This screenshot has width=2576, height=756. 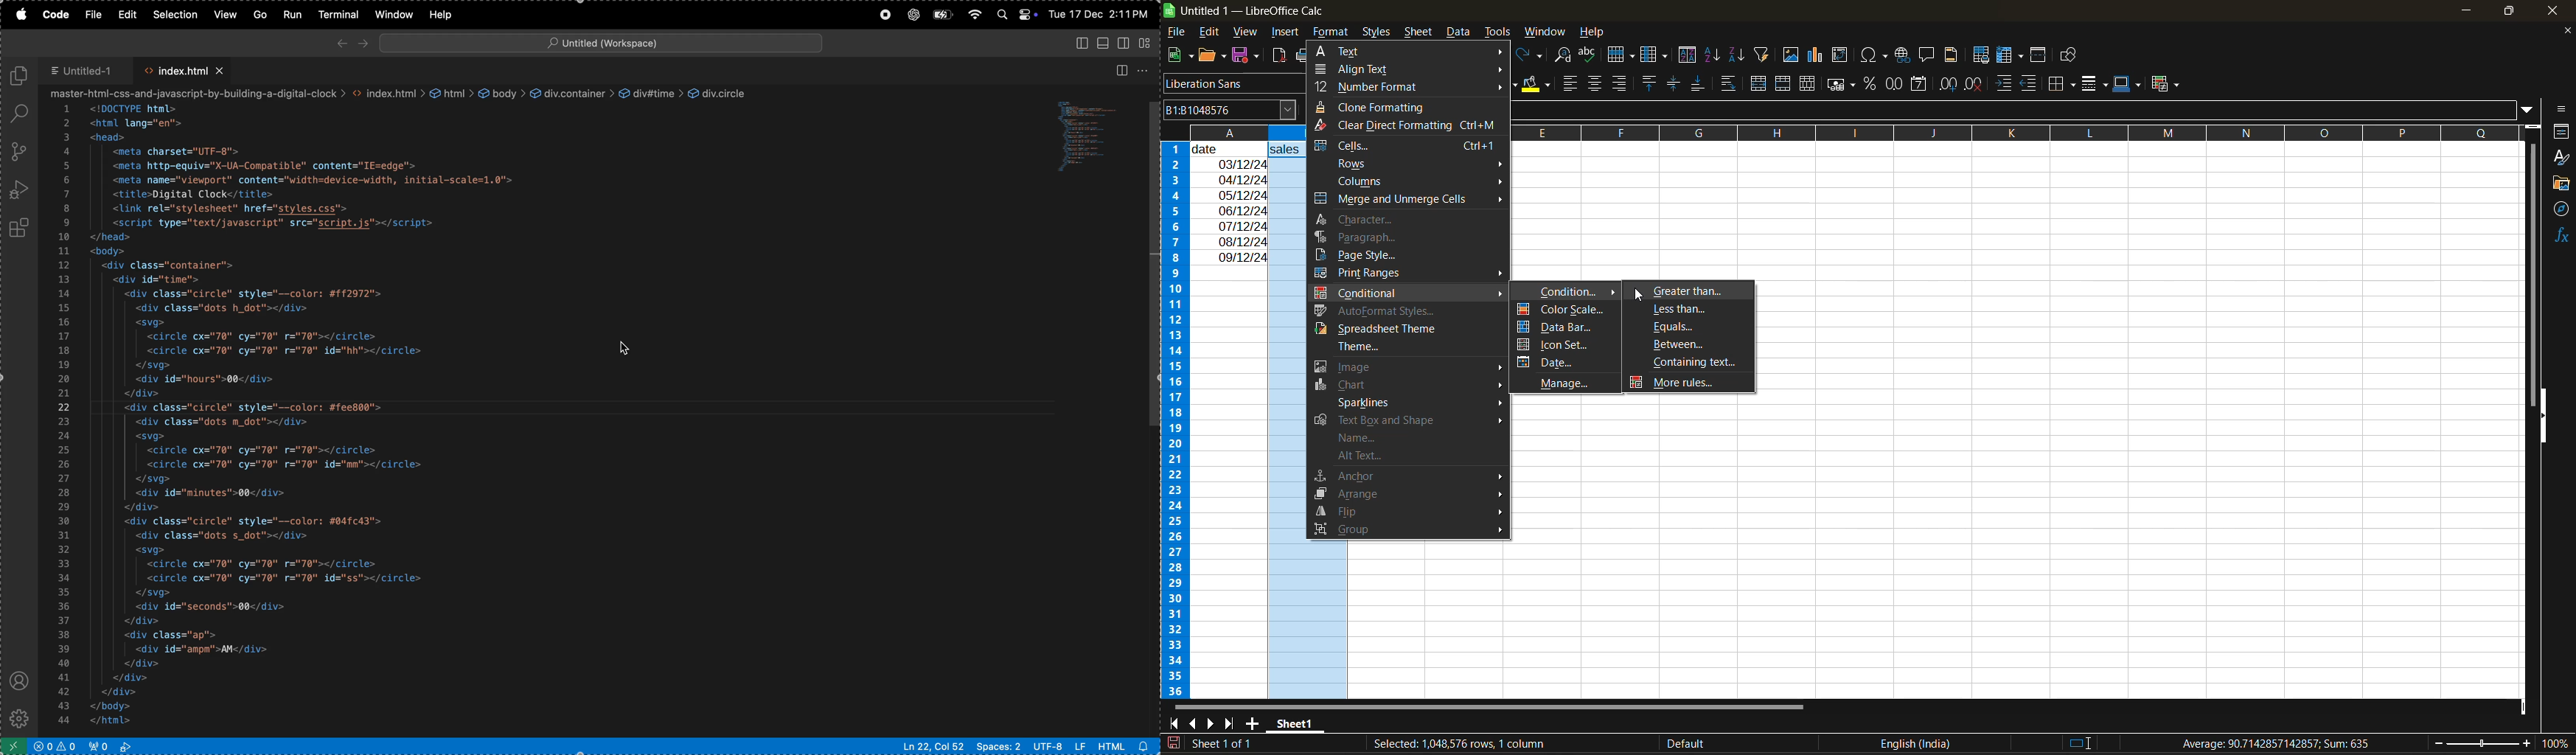 I want to click on code block written in html for a web page, so click(x=395, y=409).